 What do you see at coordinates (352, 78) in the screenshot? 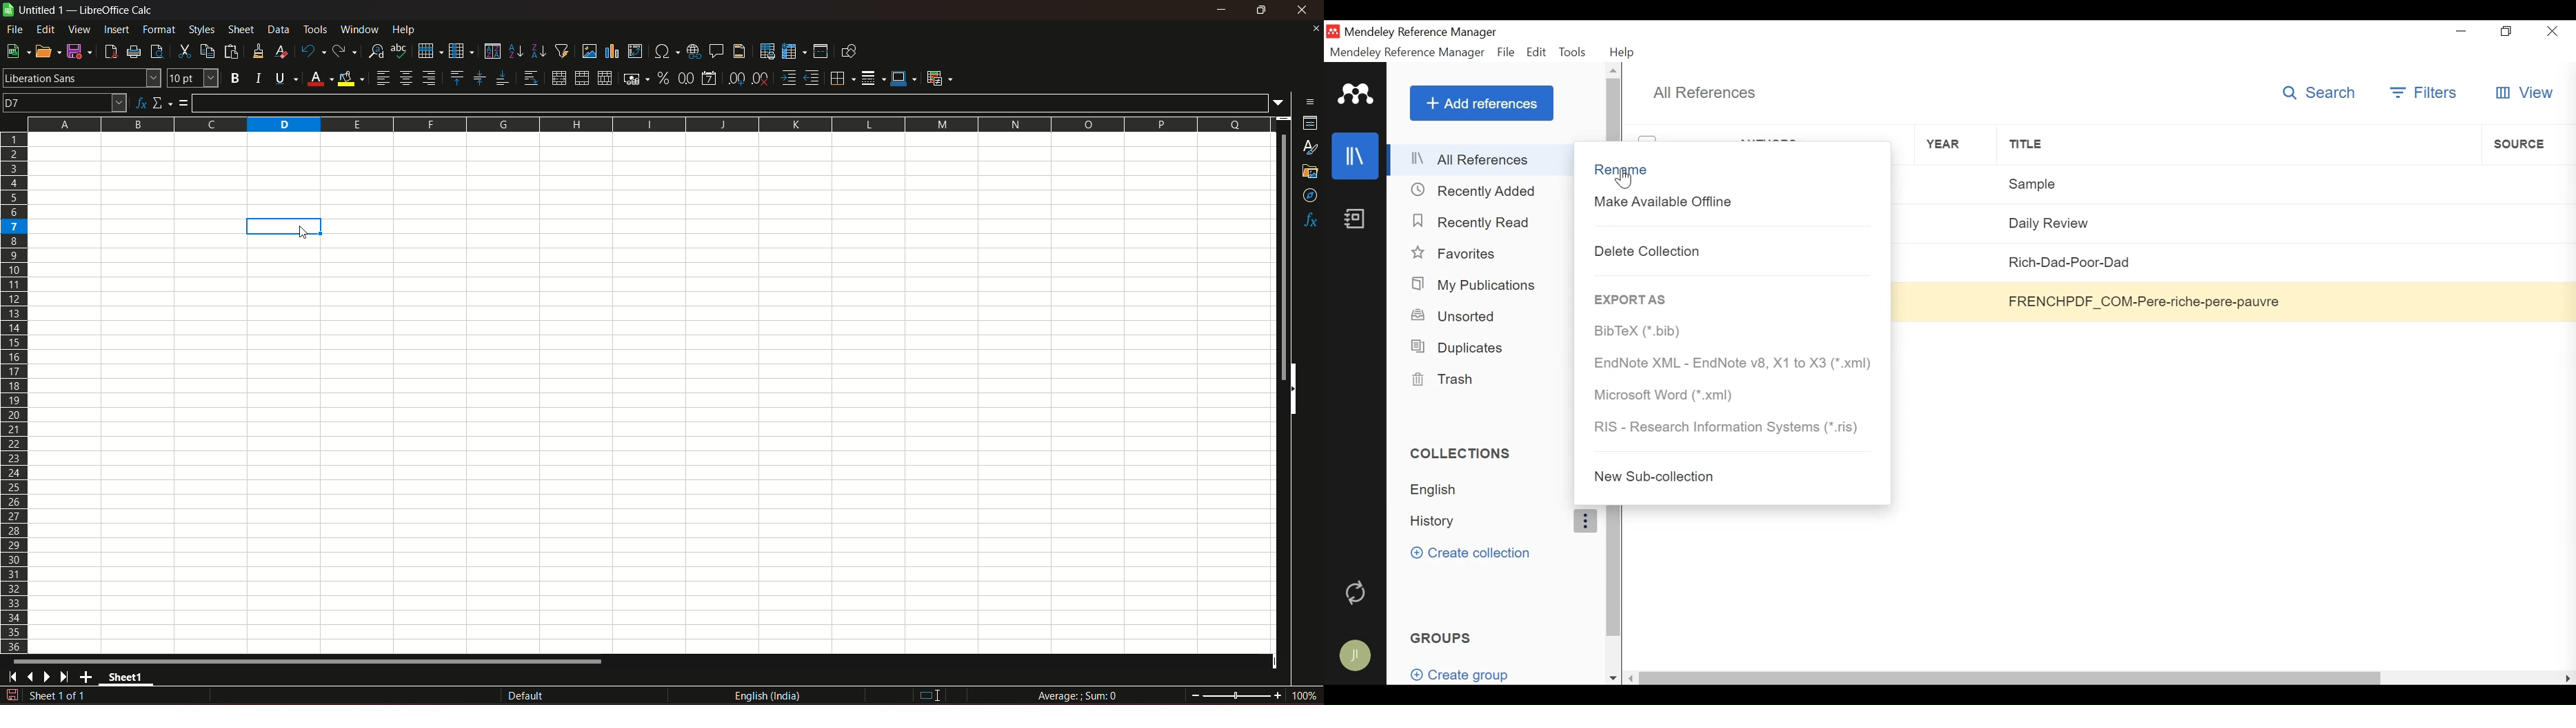
I see `background color` at bounding box center [352, 78].